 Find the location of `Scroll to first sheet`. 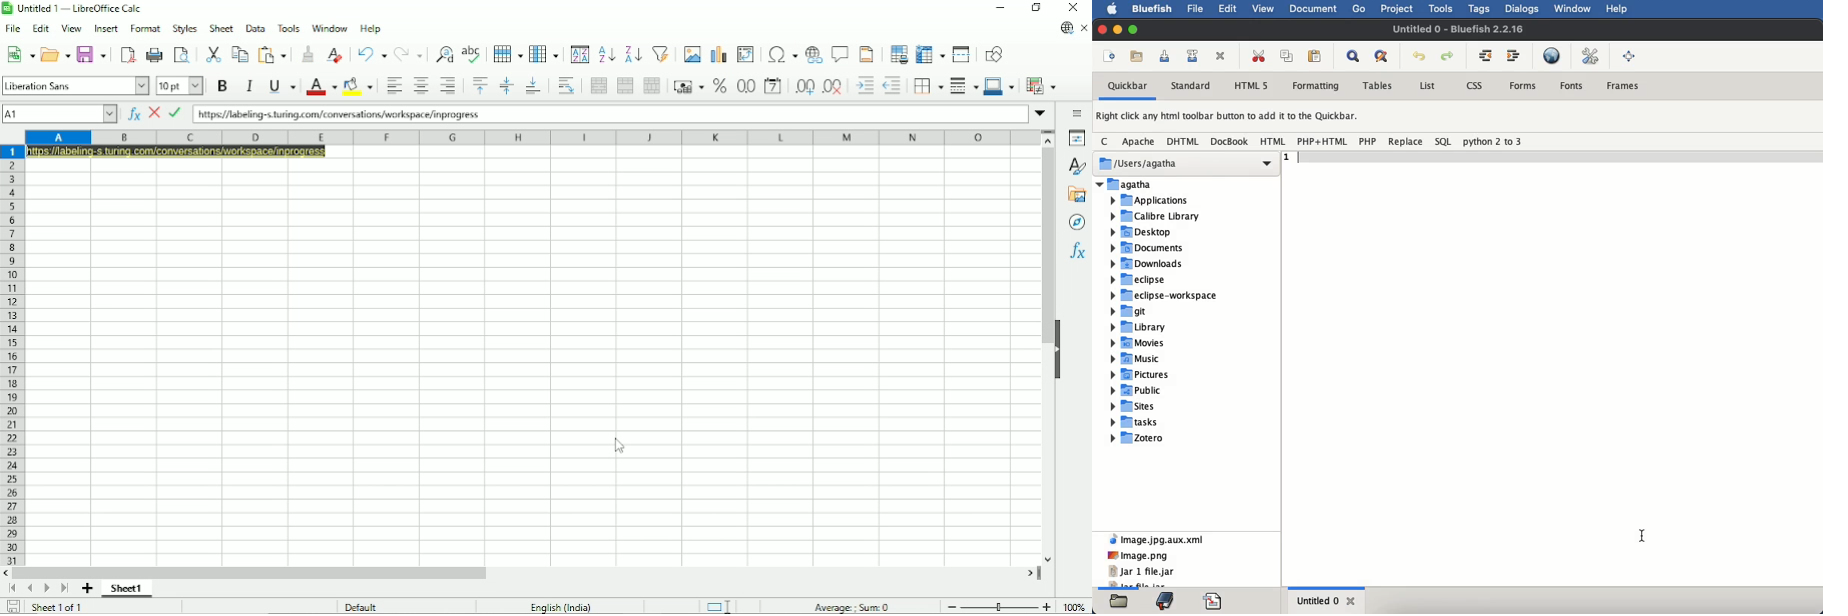

Scroll to first sheet is located at coordinates (12, 589).